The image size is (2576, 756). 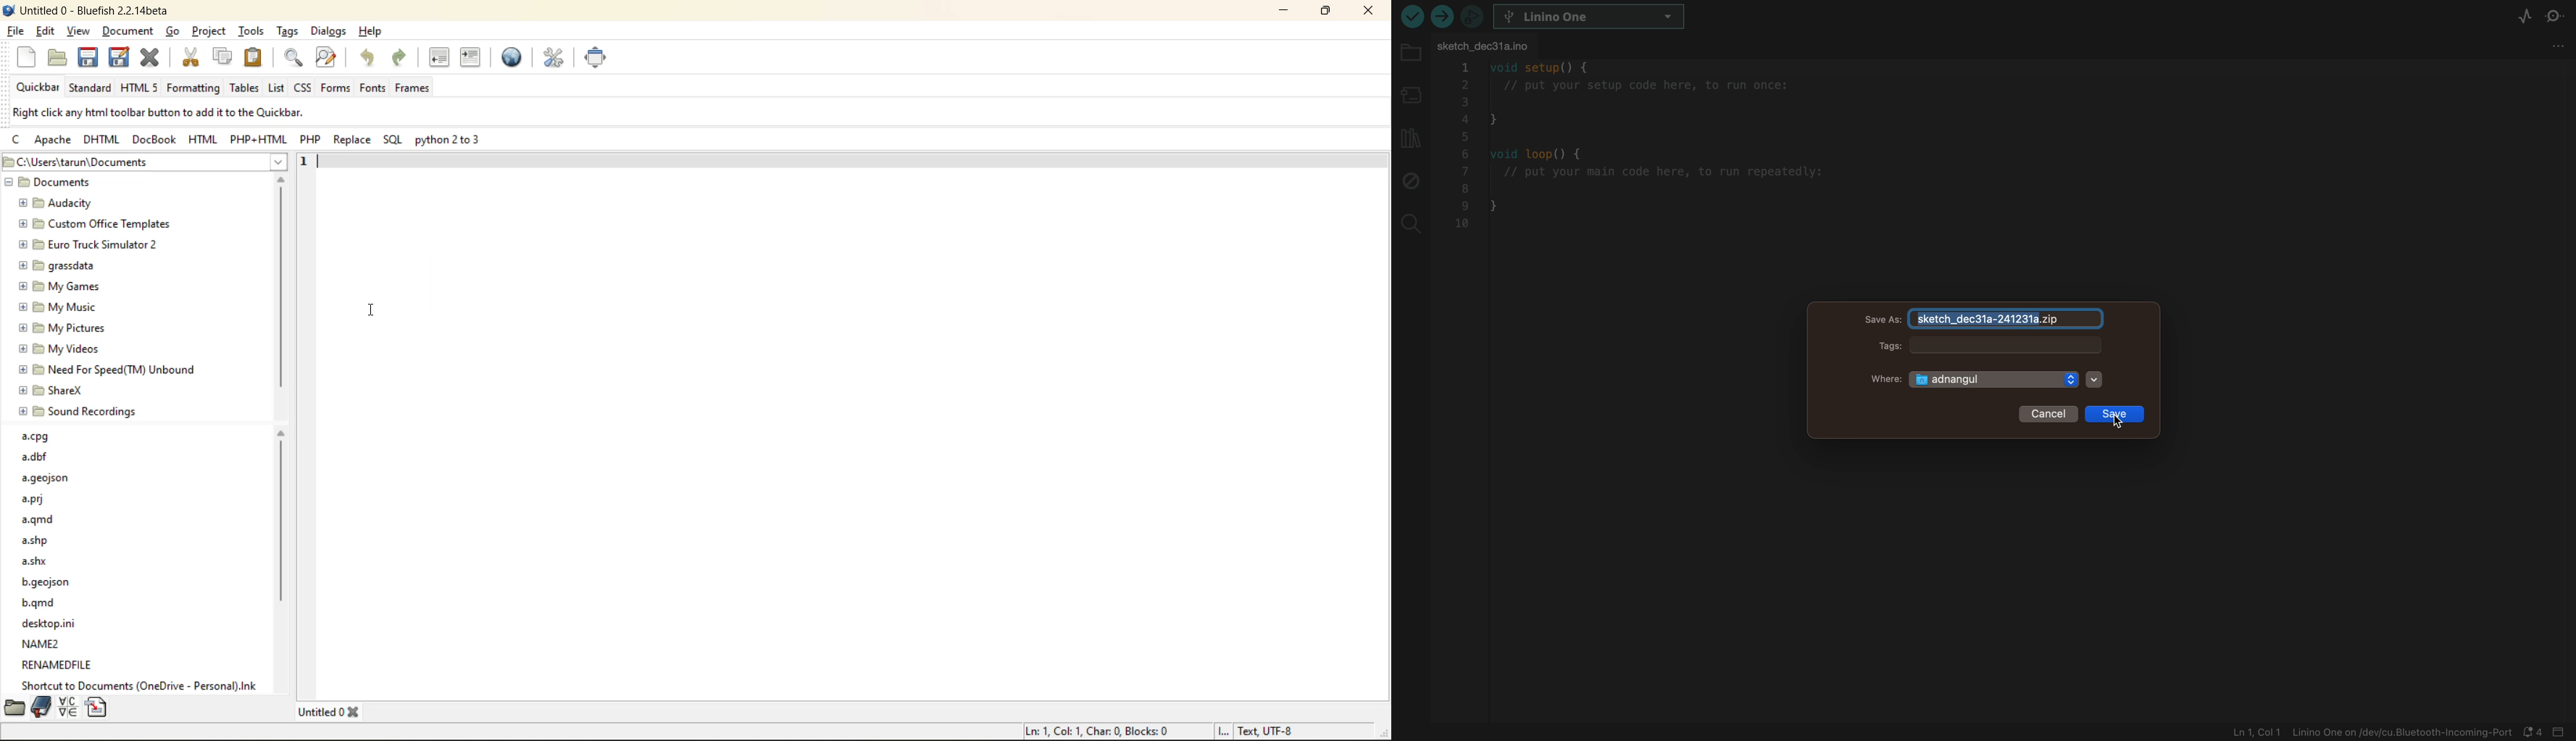 I want to click on go, so click(x=173, y=31).